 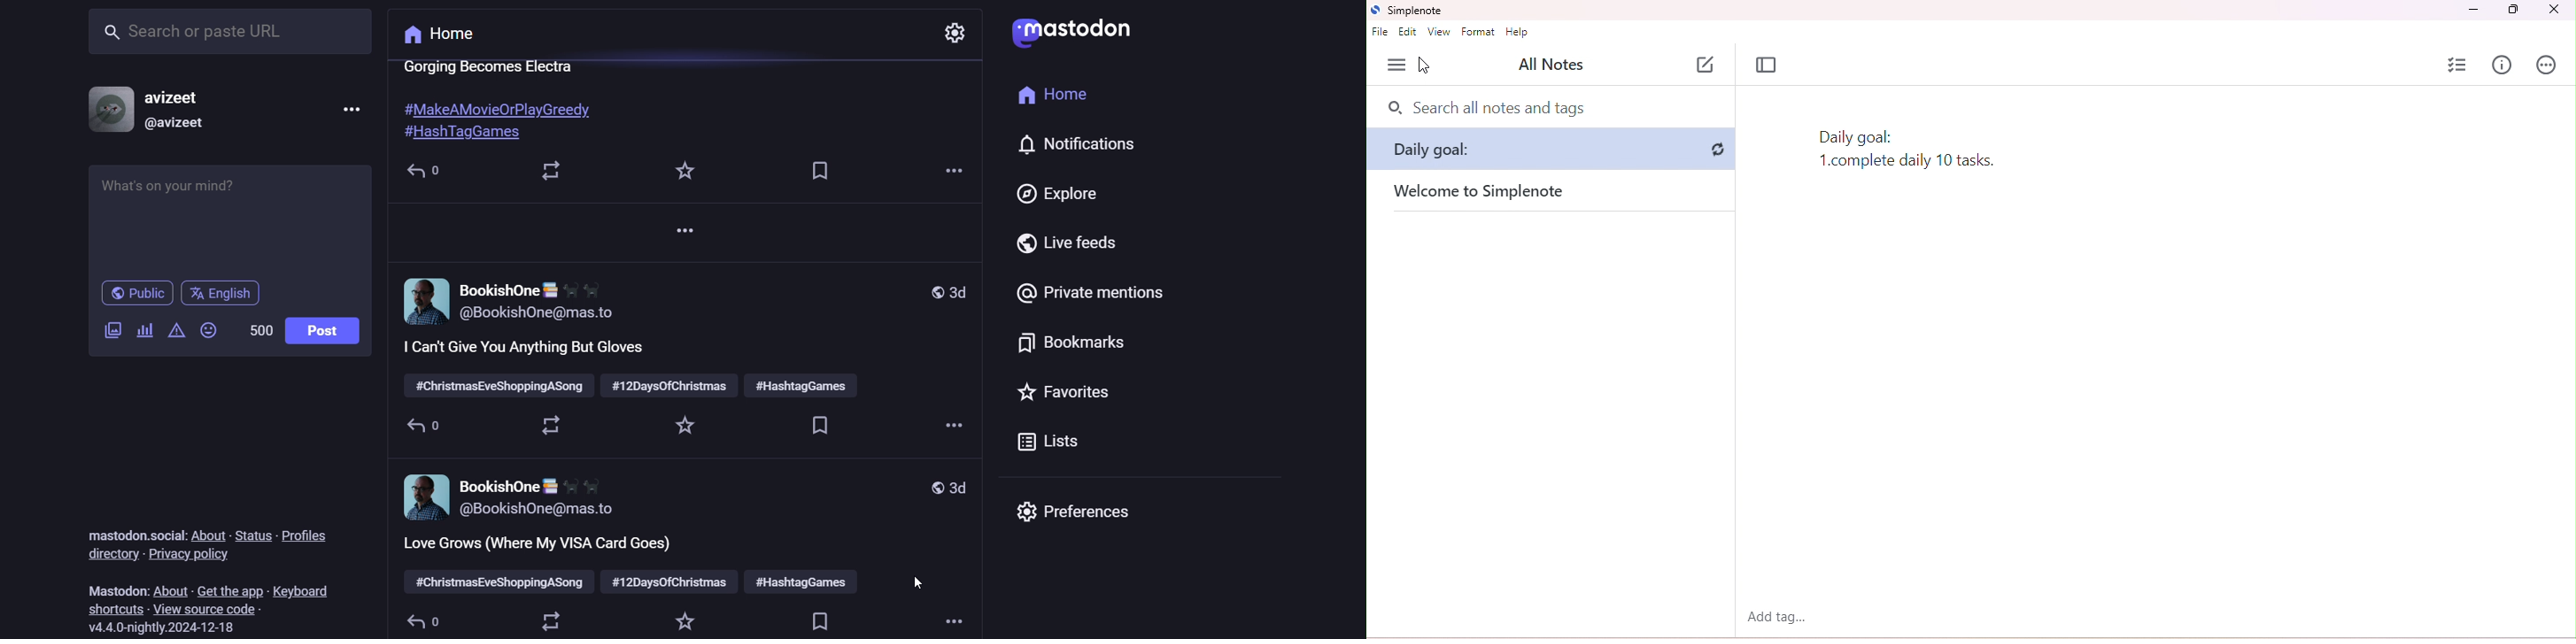 What do you see at coordinates (950, 171) in the screenshot?
I see `more` at bounding box center [950, 171].